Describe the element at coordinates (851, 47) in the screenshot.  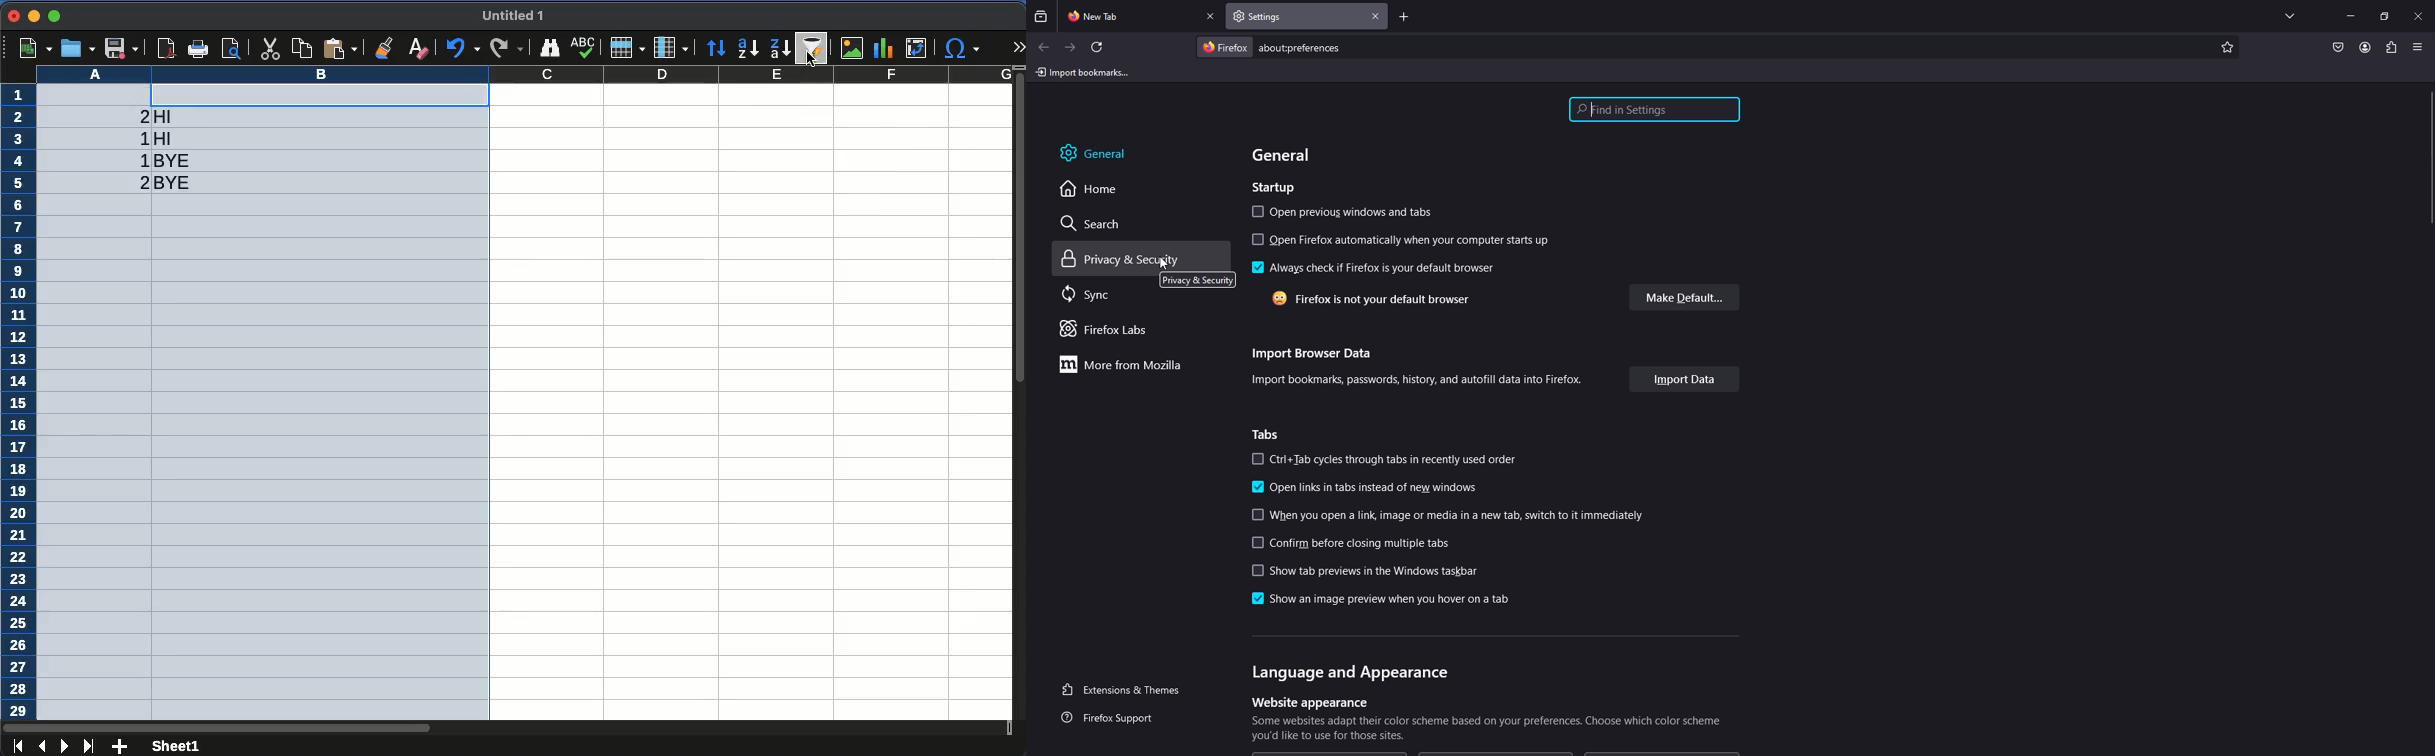
I see `chart` at that location.